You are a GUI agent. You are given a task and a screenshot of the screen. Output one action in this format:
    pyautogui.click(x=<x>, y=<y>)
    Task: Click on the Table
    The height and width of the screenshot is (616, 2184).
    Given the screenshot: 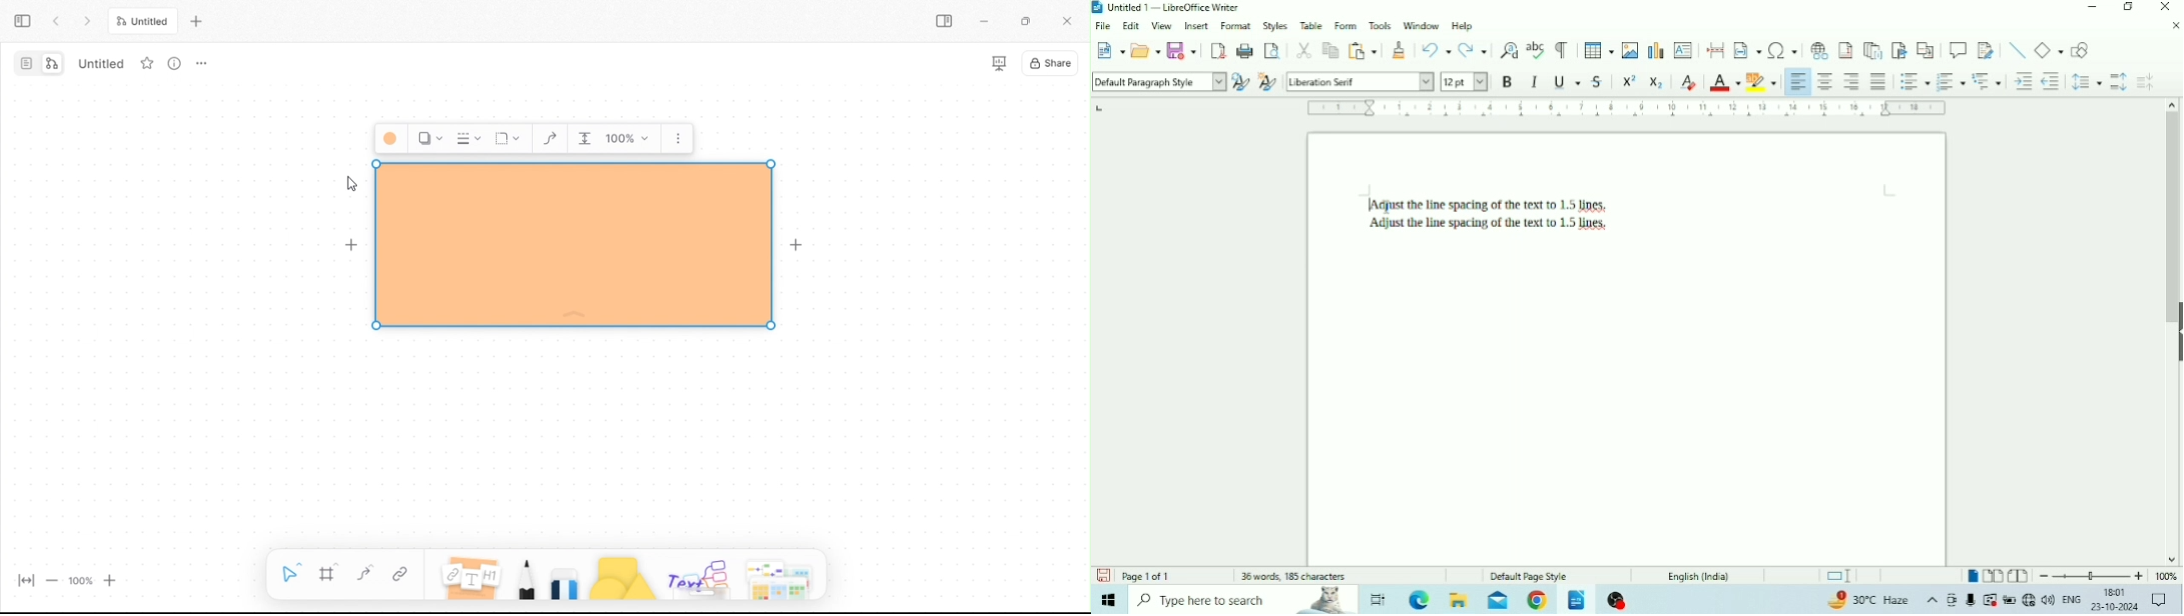 What is the action you would take?
    pyautogui.click(x=1312, y=25)
    